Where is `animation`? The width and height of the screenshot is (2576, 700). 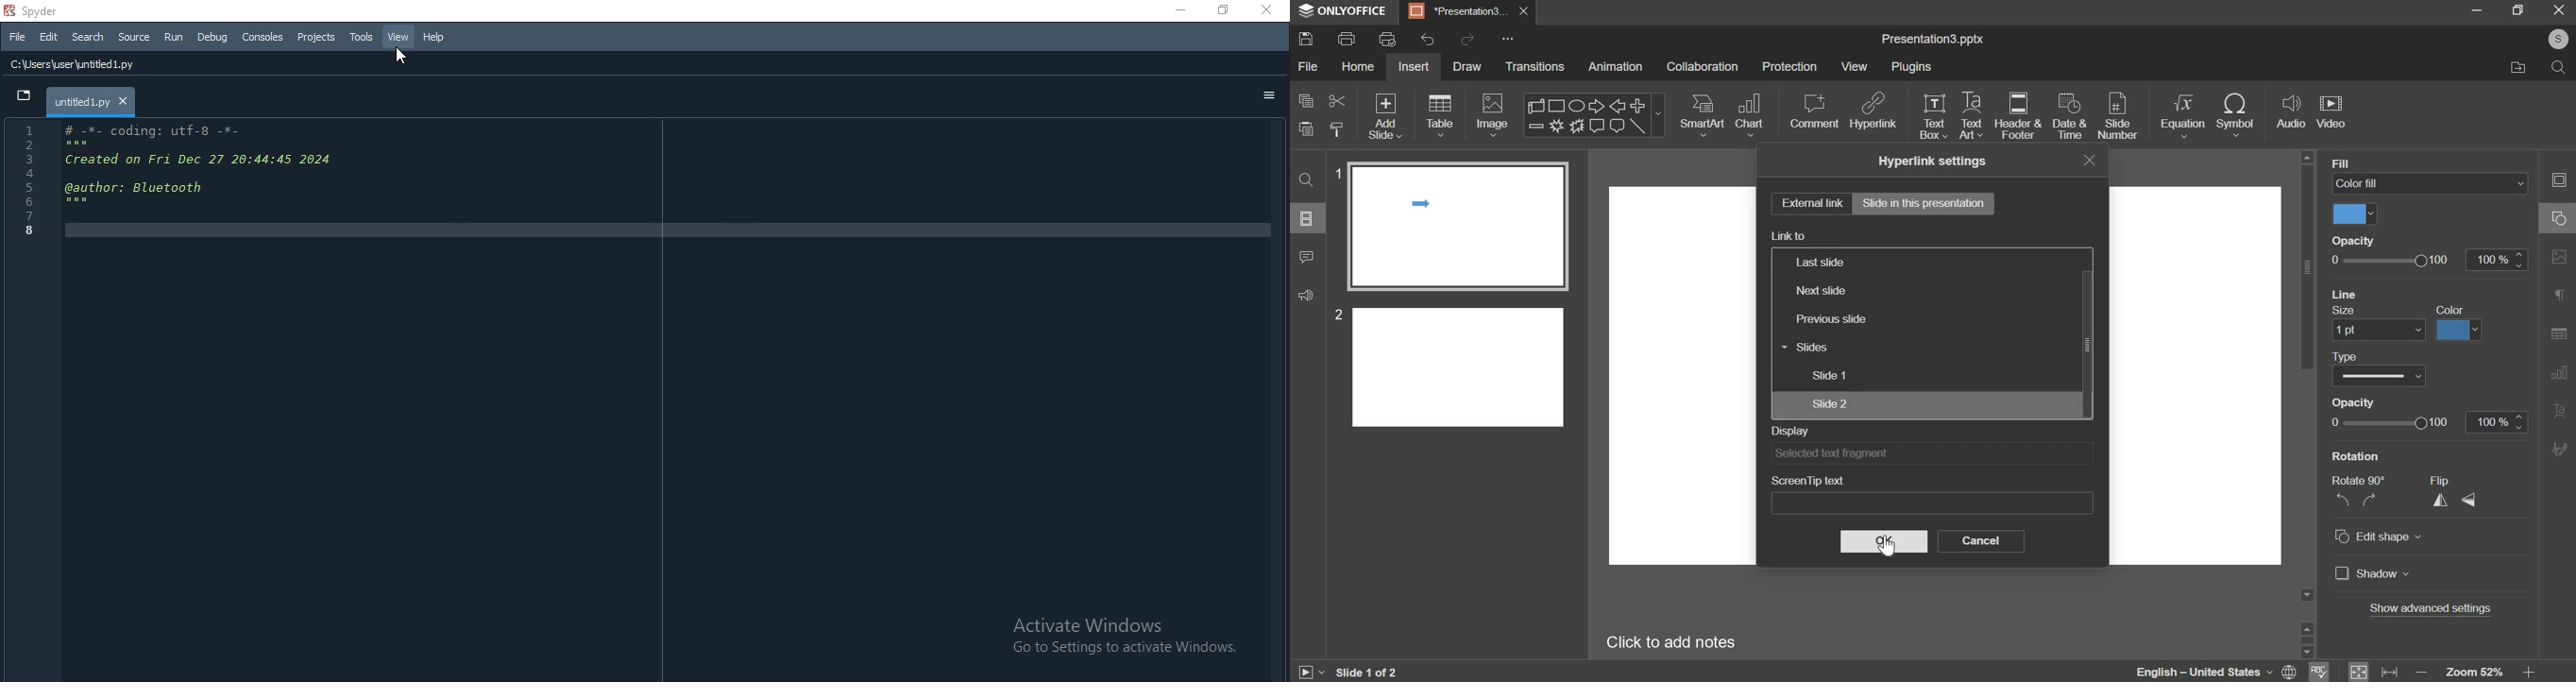
animation is located at coordinates (1615, 66).